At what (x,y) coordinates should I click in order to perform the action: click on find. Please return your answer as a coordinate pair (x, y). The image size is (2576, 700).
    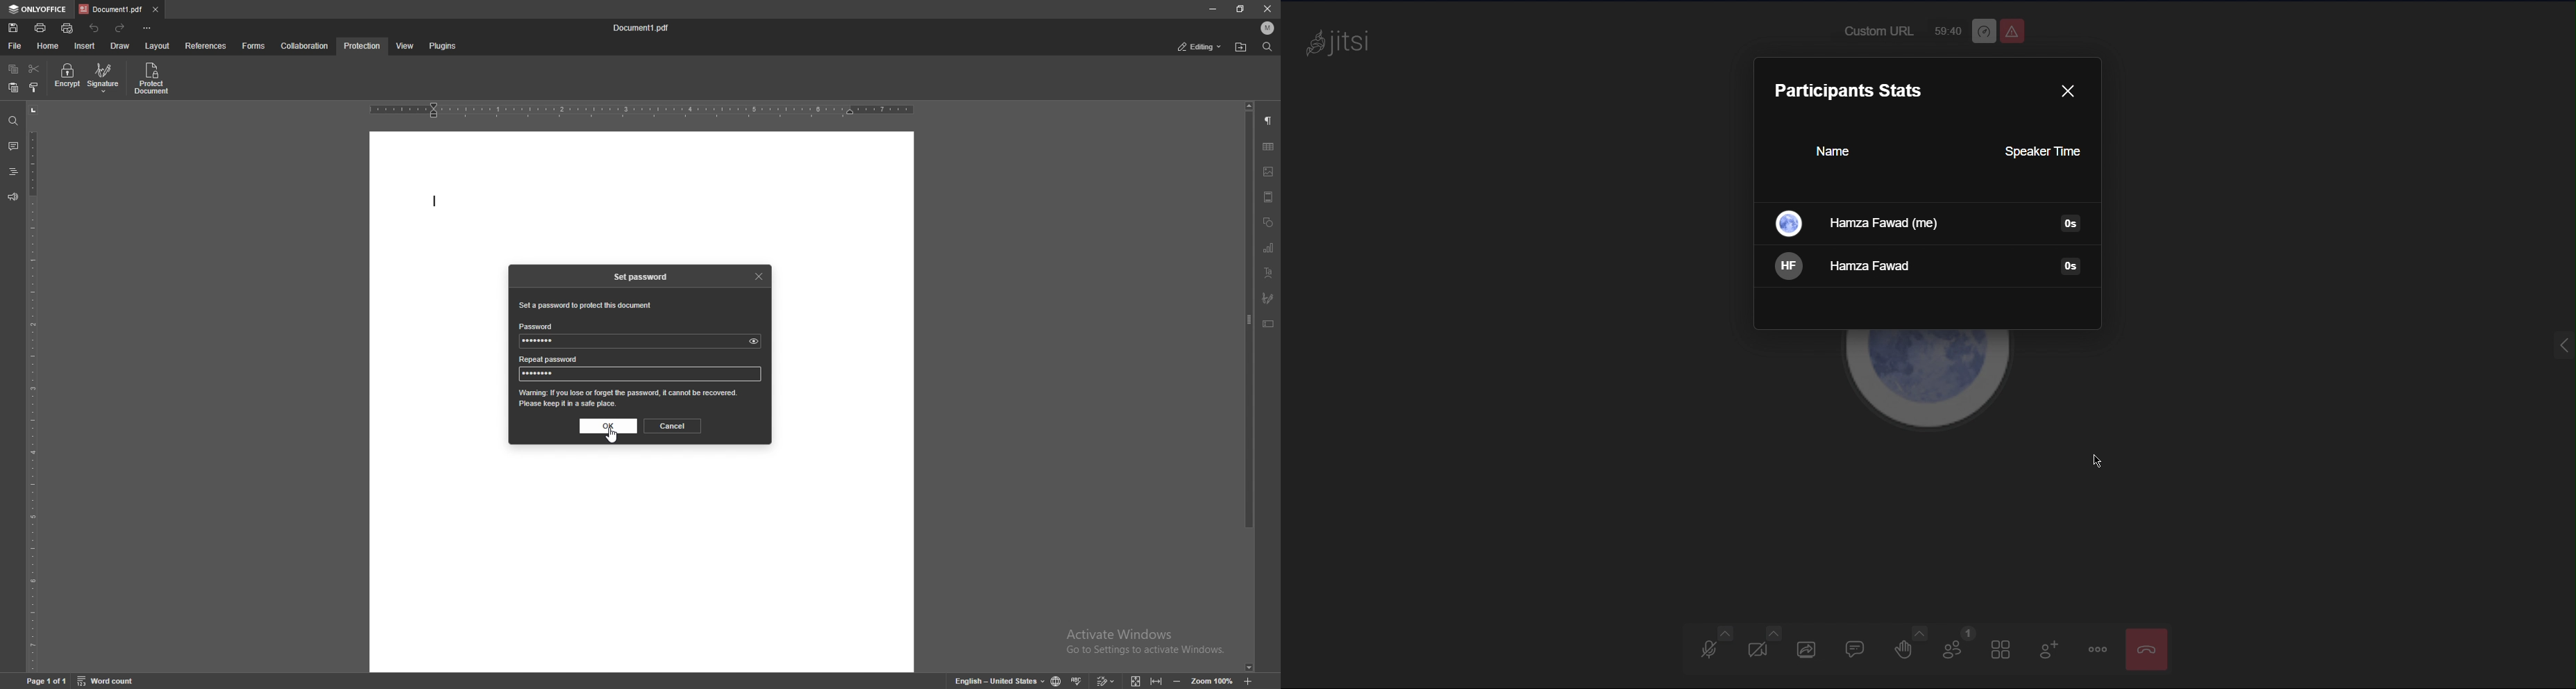
    Looking at the image, I should click on (13, 121).